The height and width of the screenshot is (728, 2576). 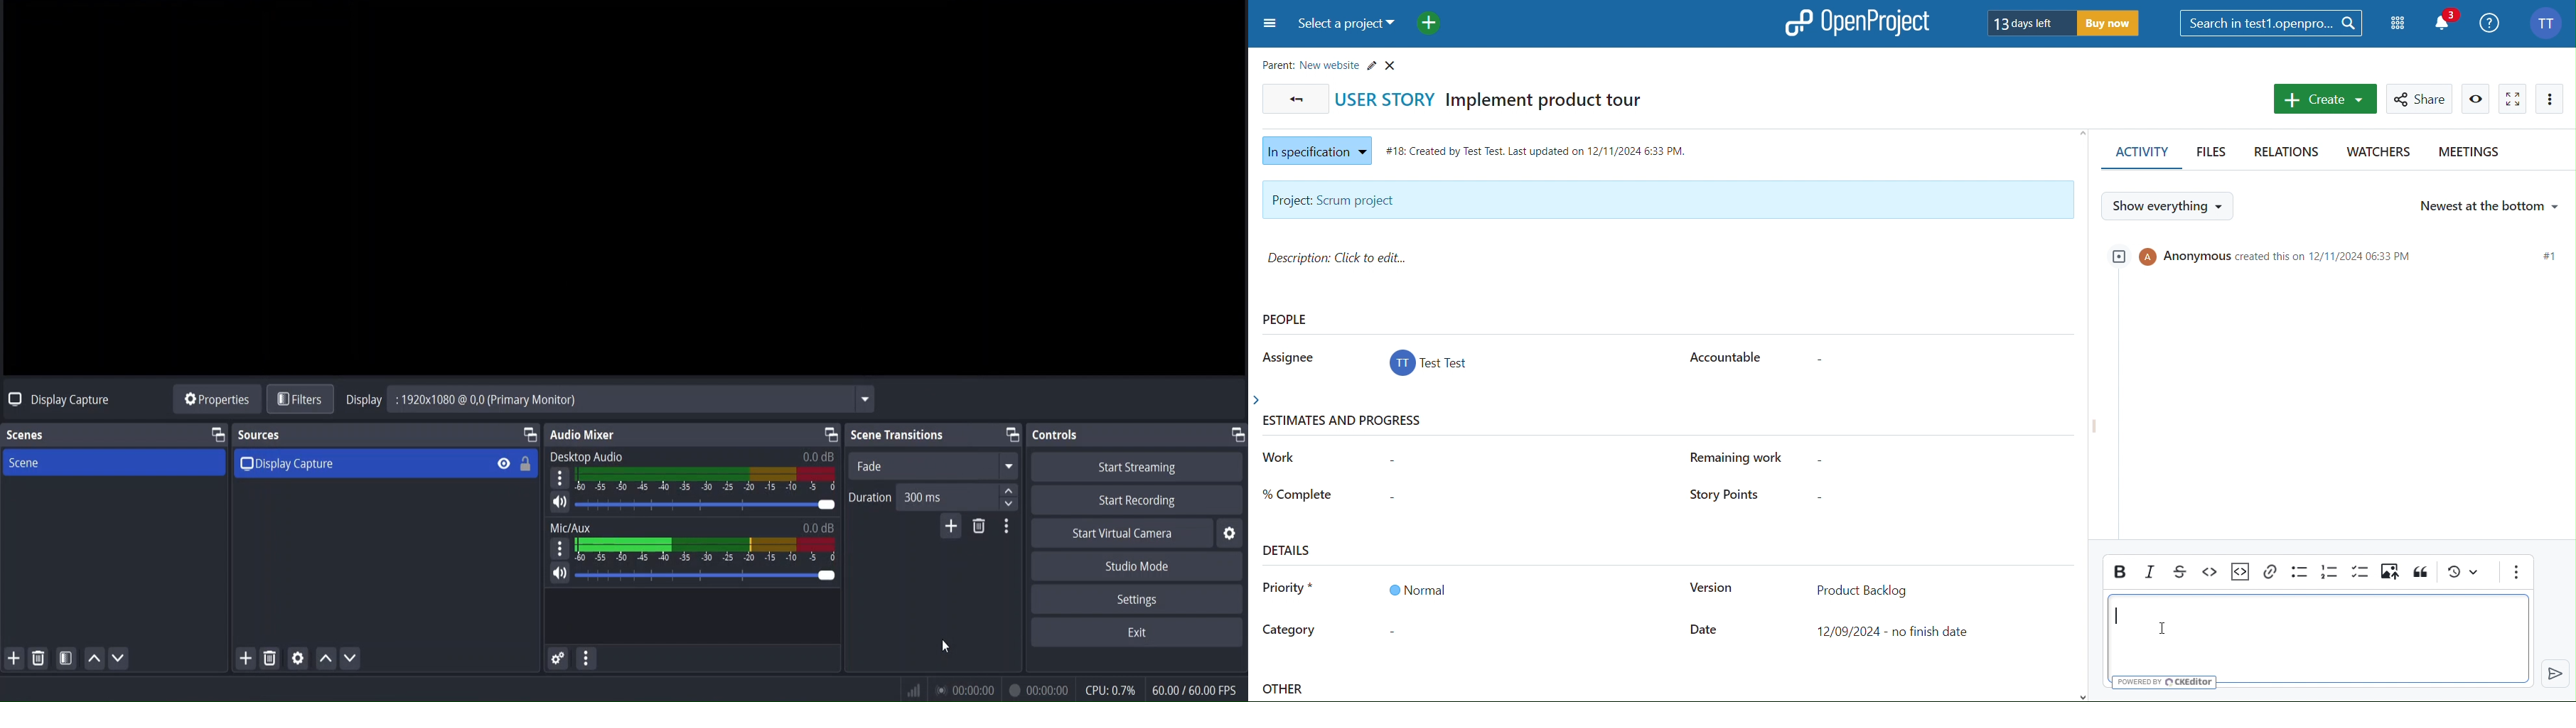 I want to click on display capture, so click(x=287, y=464).